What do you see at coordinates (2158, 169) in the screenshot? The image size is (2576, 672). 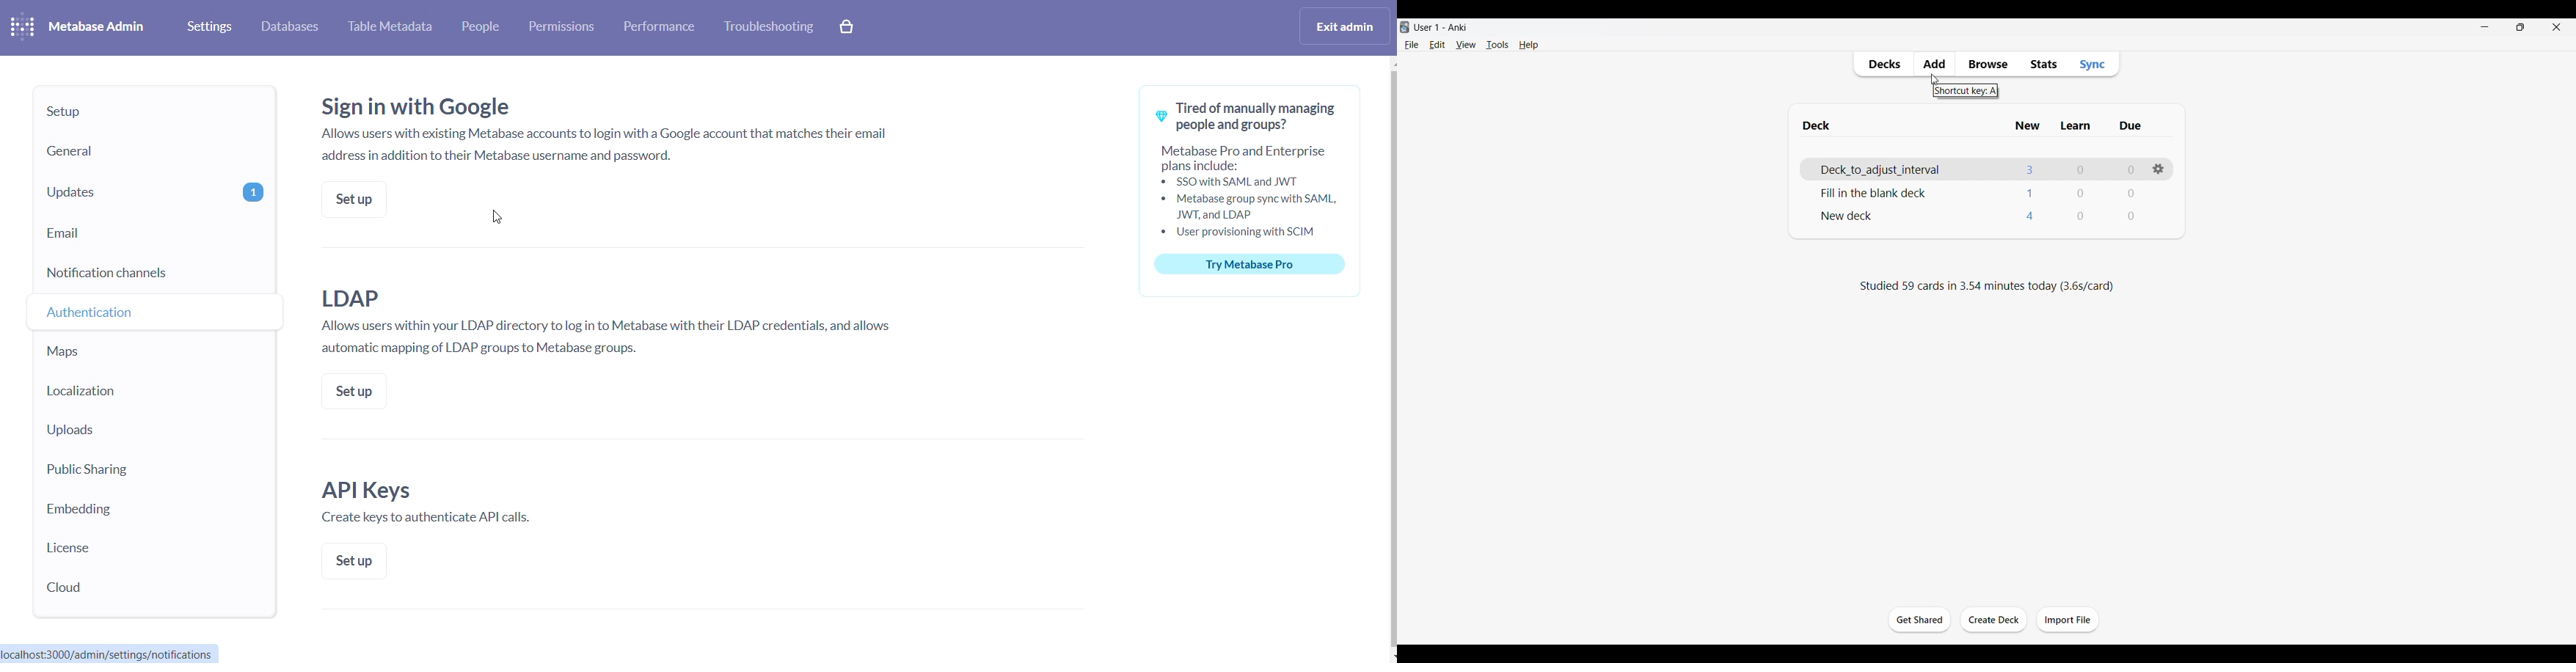 I see `Settings` at bounding box center [2158, 169].